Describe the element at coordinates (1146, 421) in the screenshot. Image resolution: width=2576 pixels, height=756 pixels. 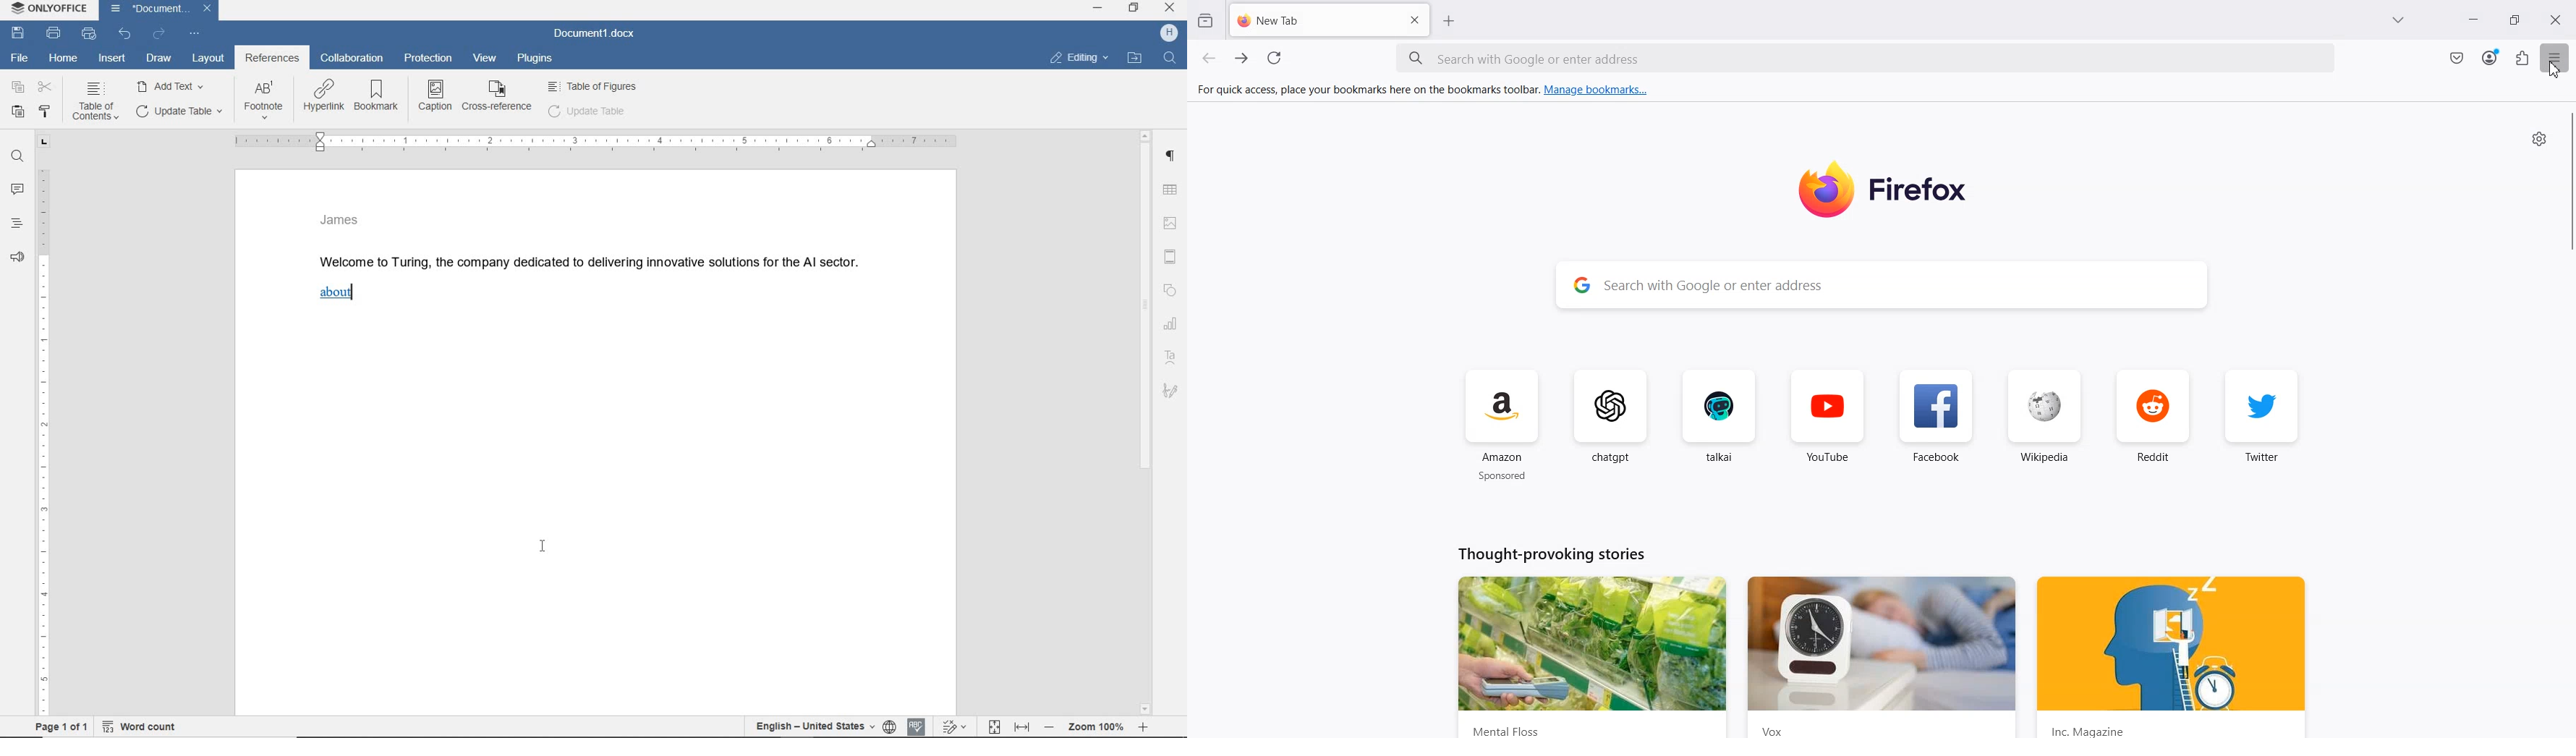
I see `scrollbar` at that location.